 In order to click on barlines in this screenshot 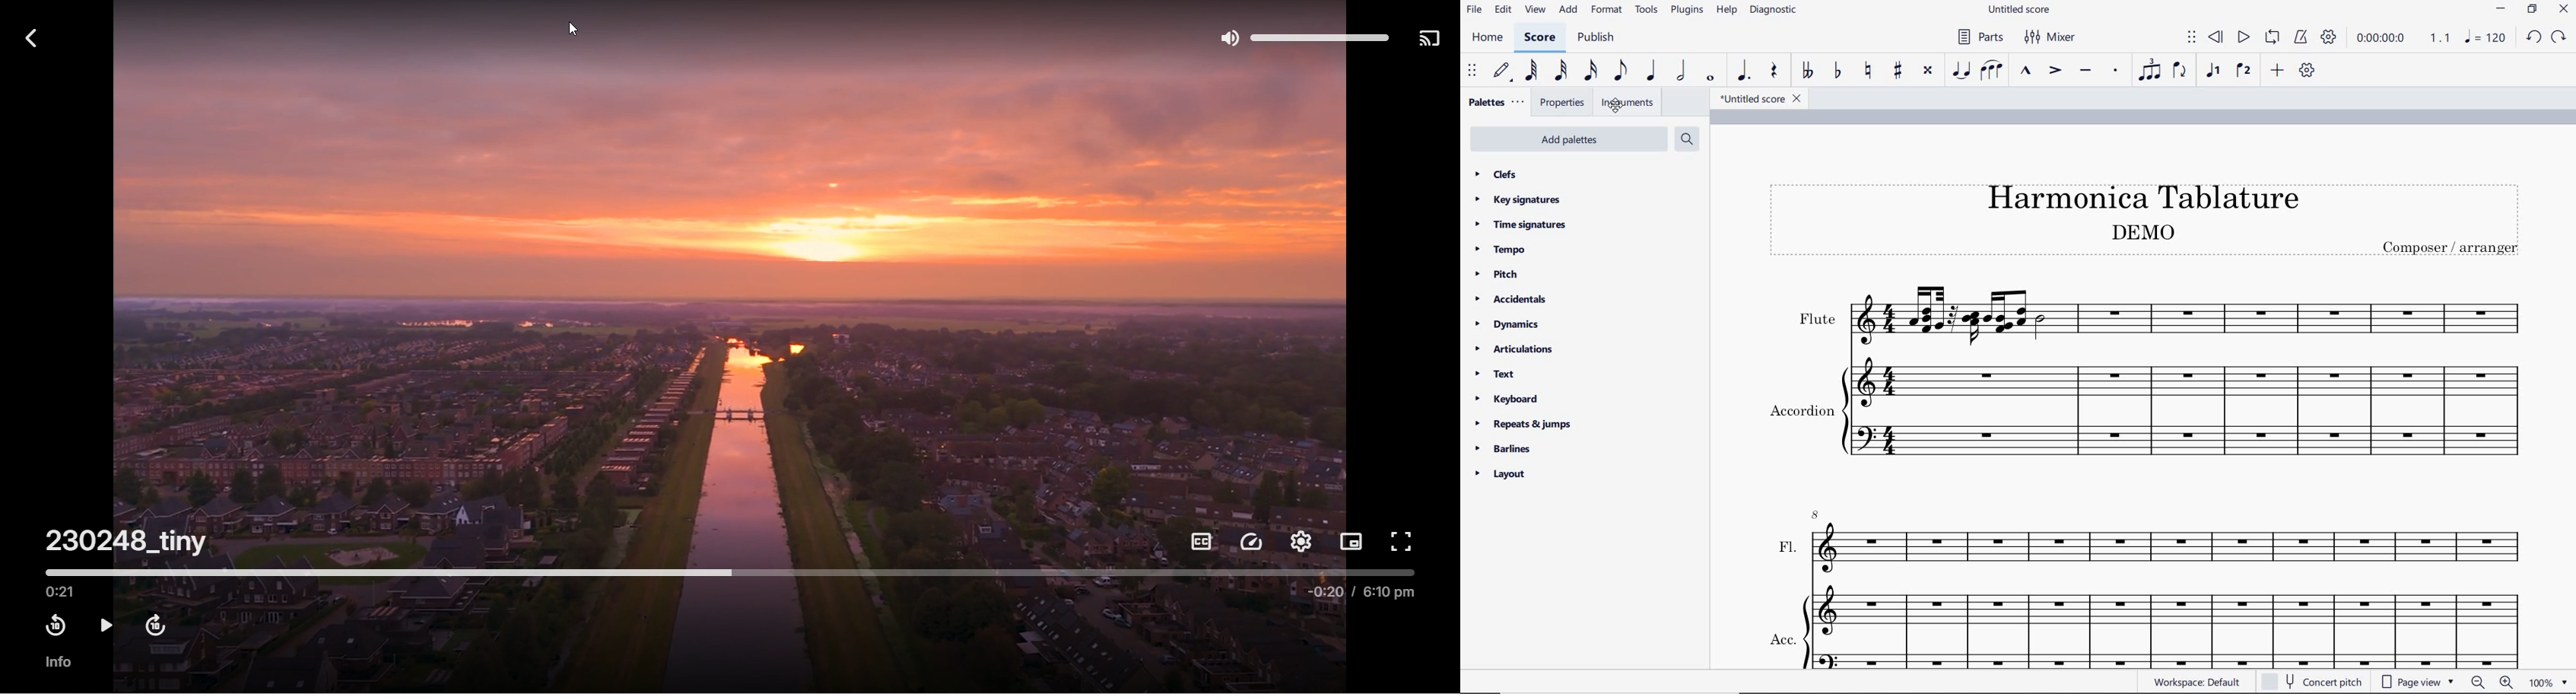, I will do `click(1507, 450)`.